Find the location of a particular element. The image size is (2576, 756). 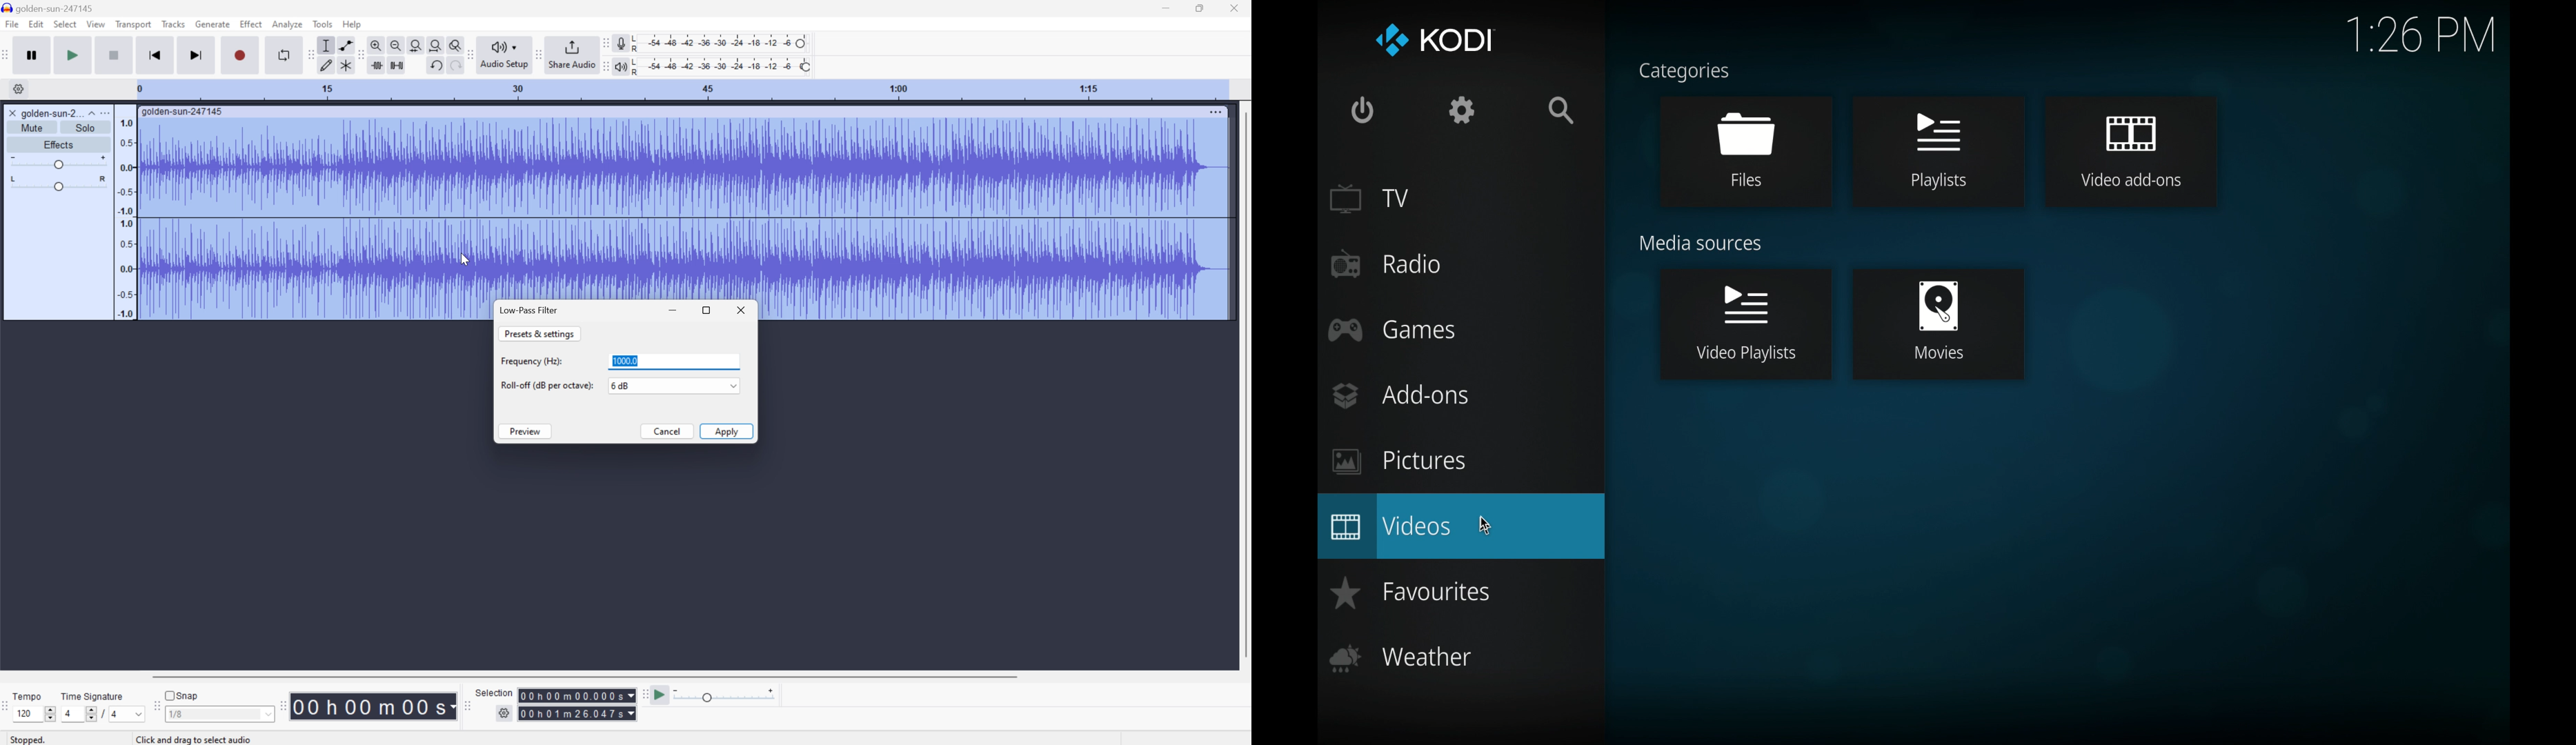

media sources is located at coordinates (1701, 244).